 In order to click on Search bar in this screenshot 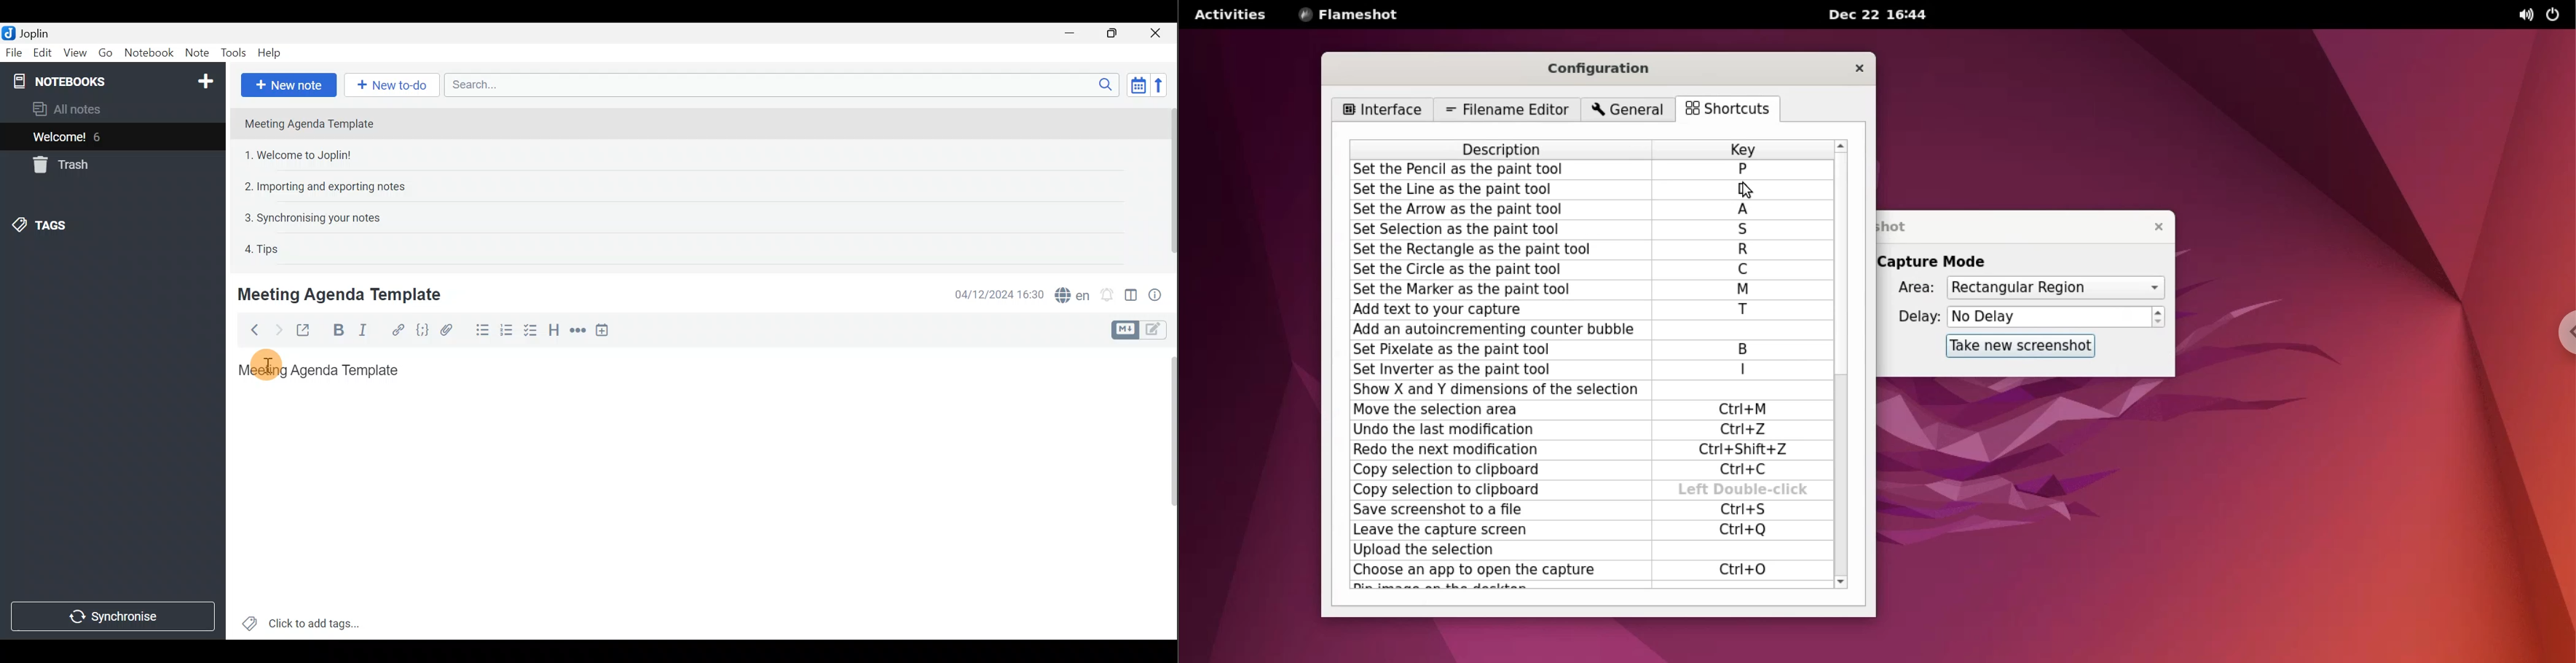, I will do `click(779, 84)`.